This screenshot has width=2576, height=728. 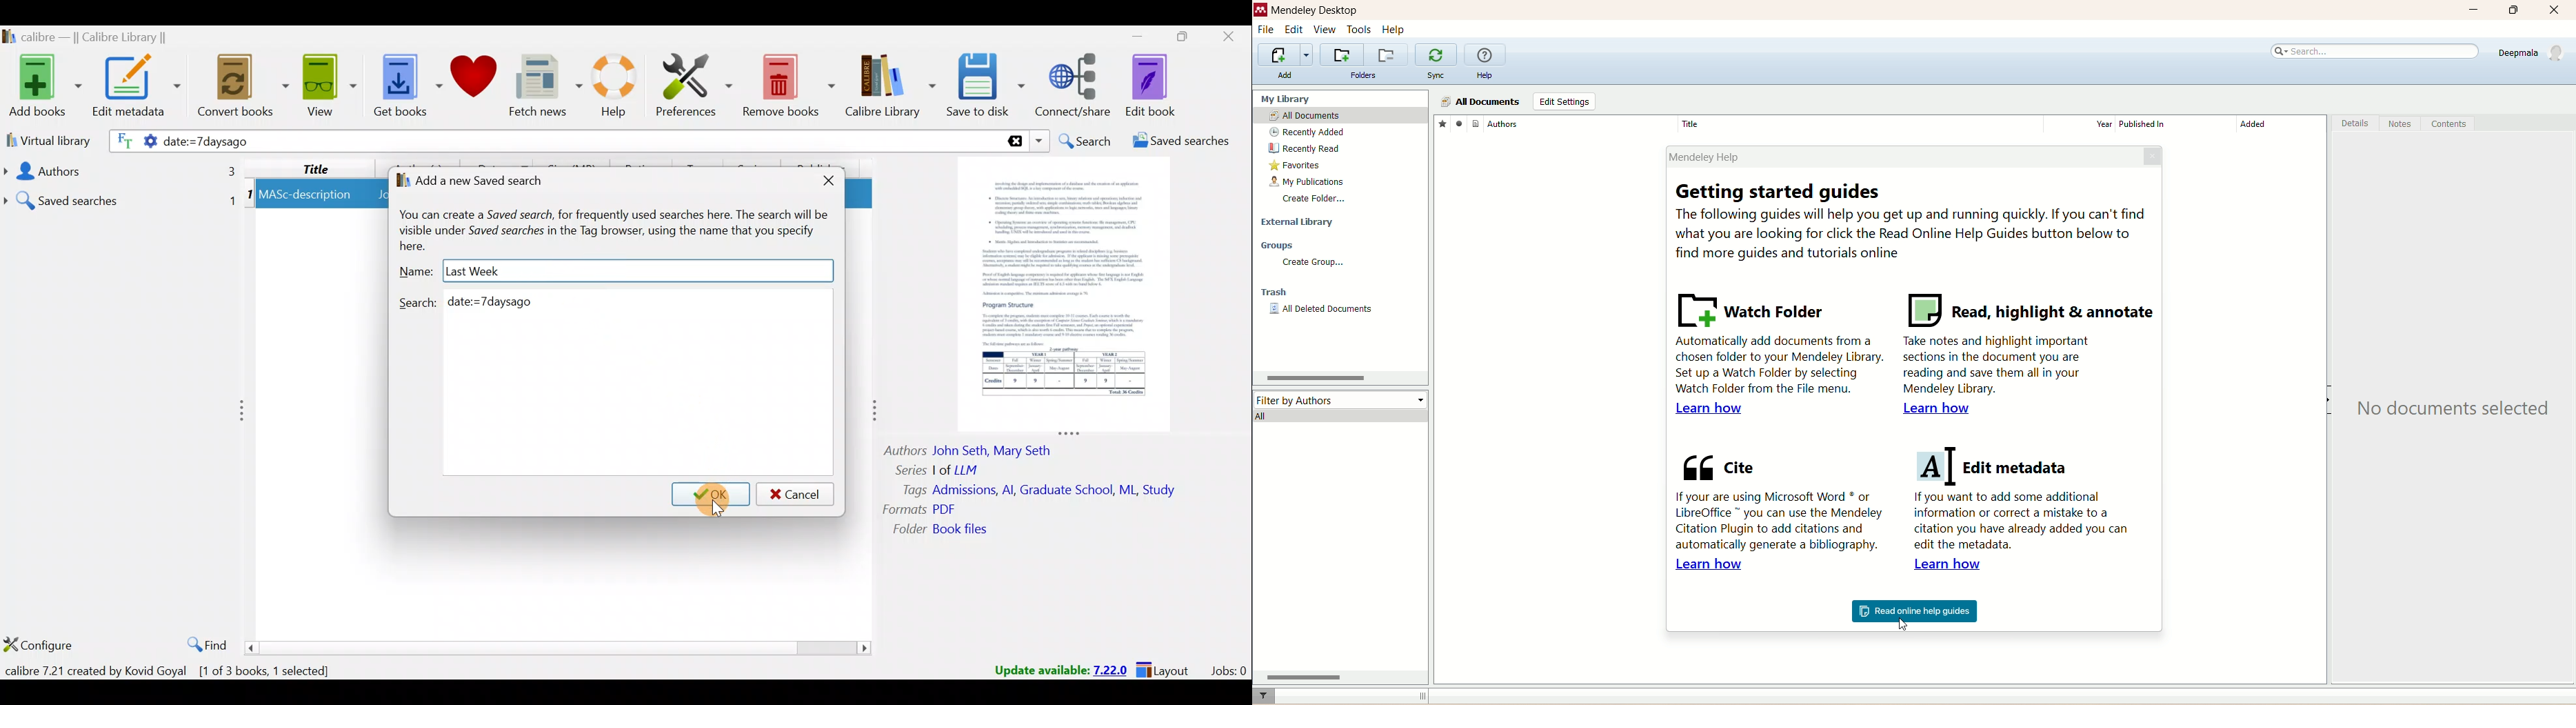 I want to click on 1, so click(x=249, y=196).